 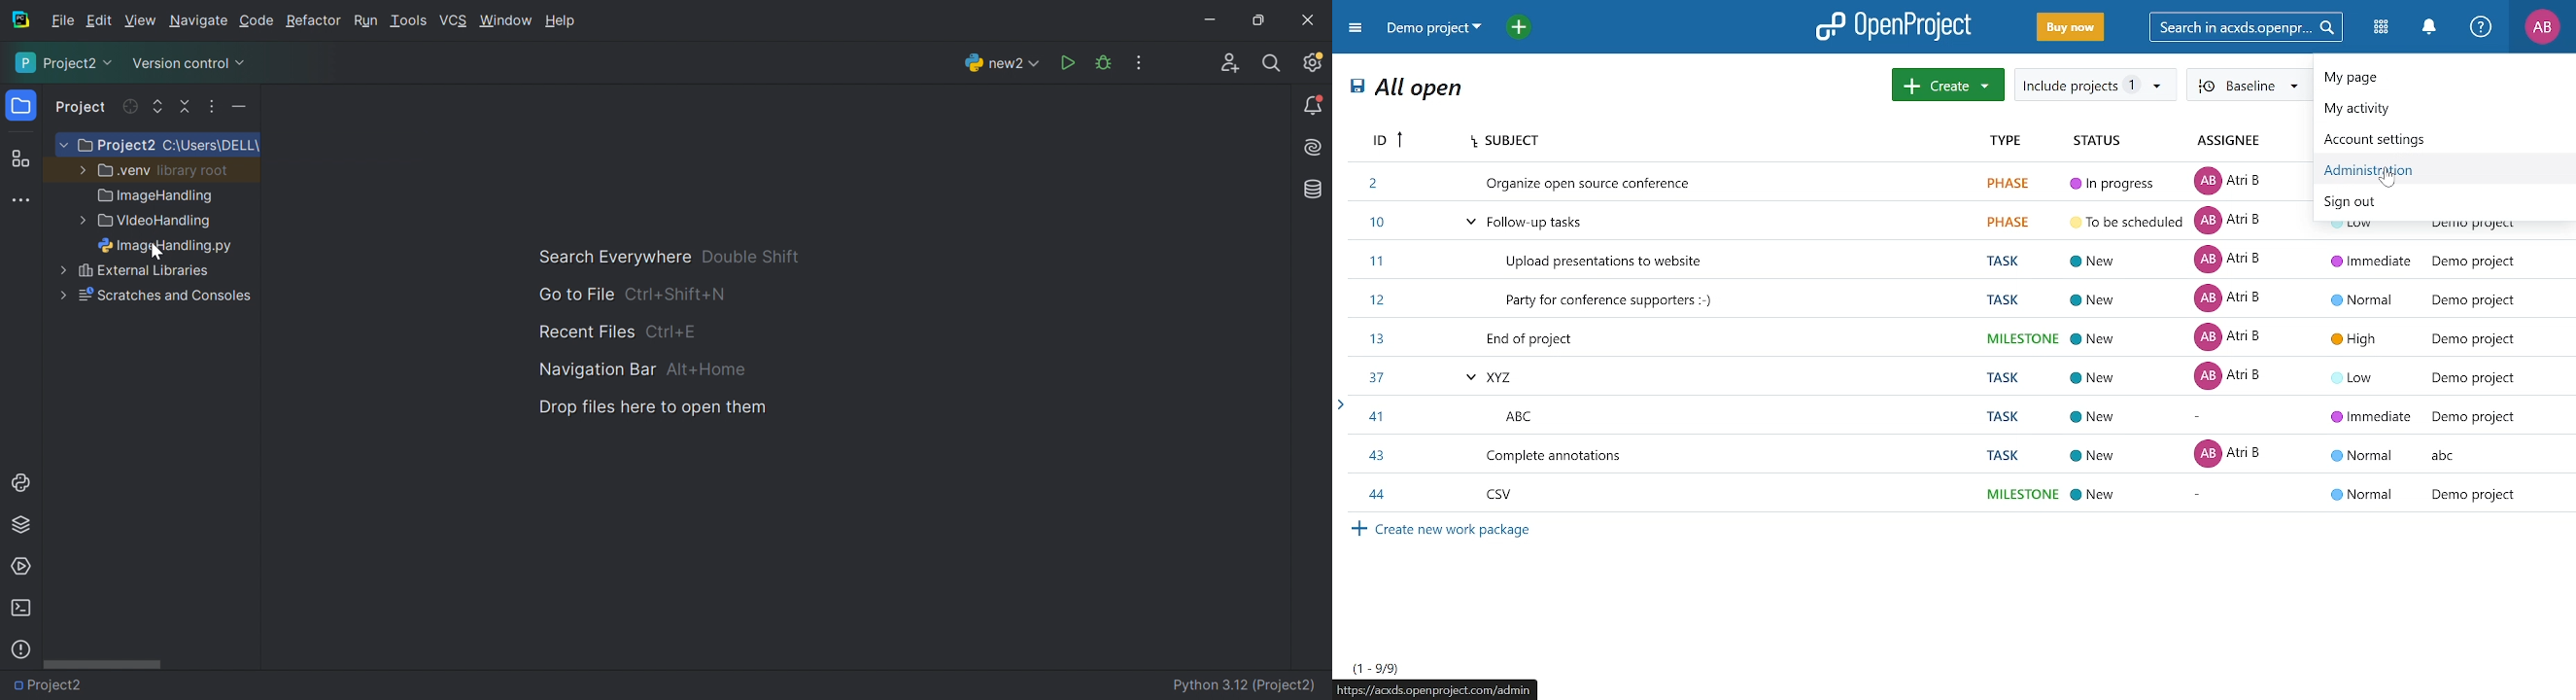 I want to click on more, so click(x=55, y=272).